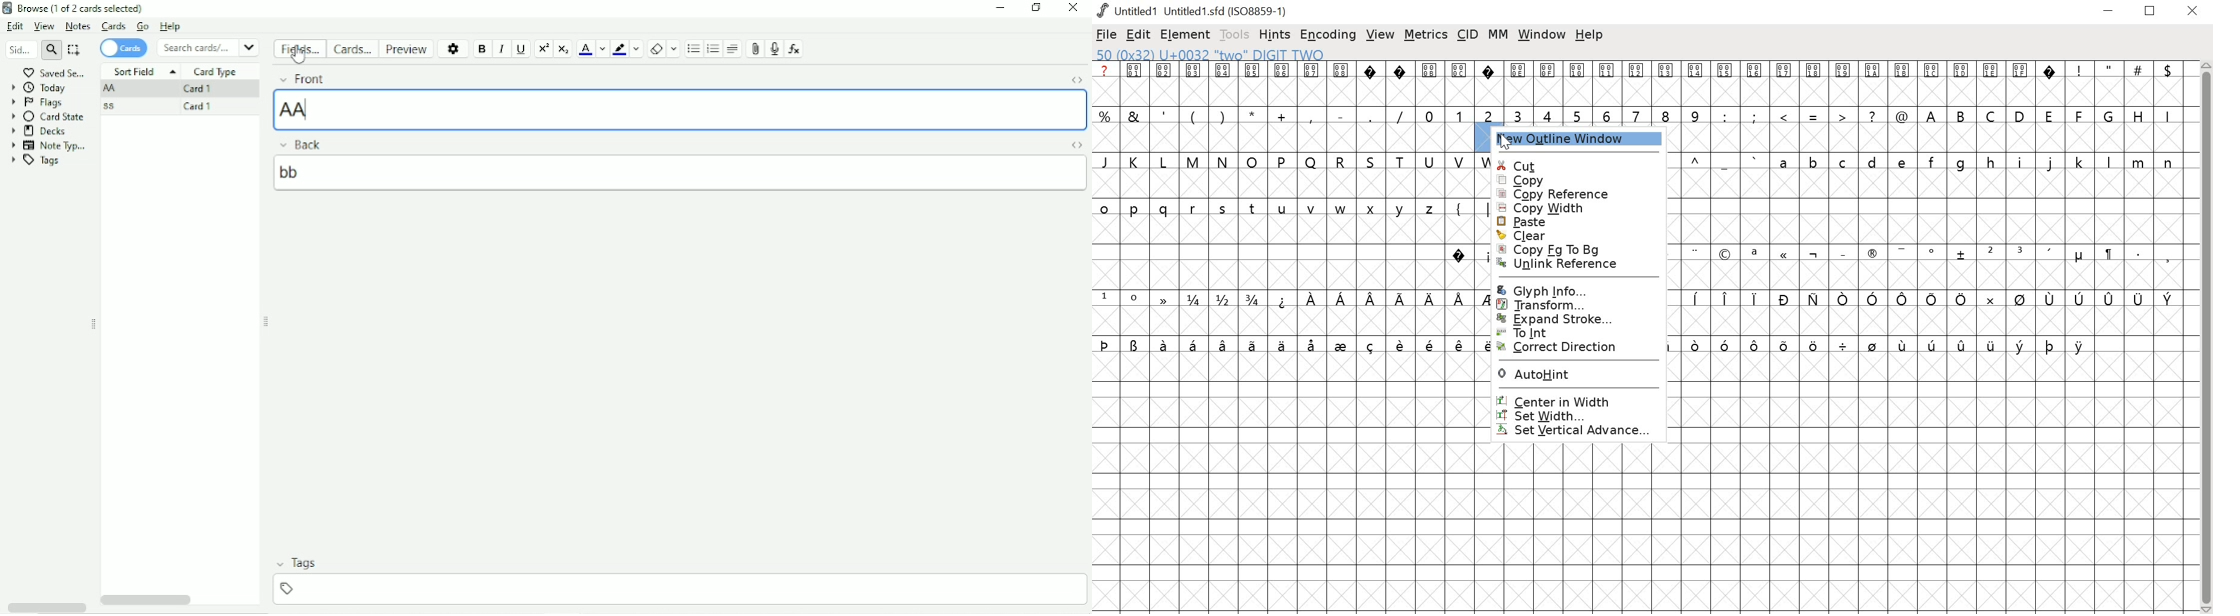 The image size is (2240, 616). I want to click on Search cards, so click(209, 47).